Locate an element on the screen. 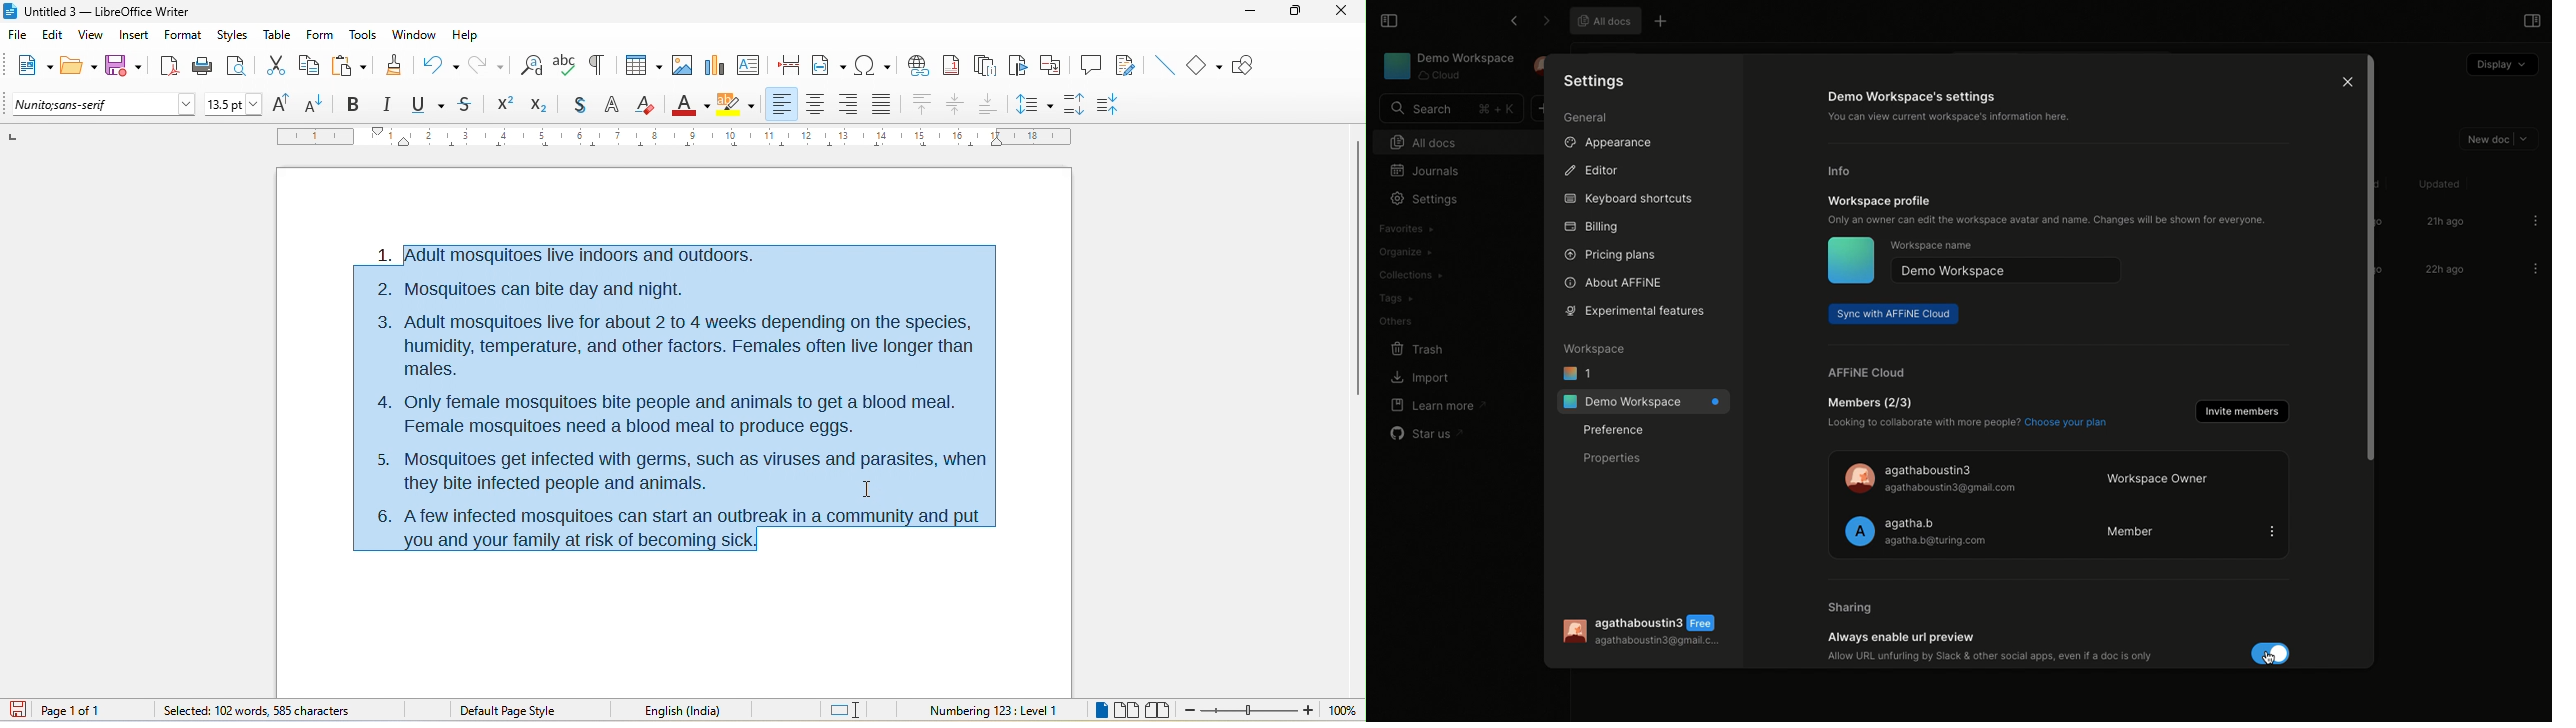  All docs is located at coordinates (1603, 20).